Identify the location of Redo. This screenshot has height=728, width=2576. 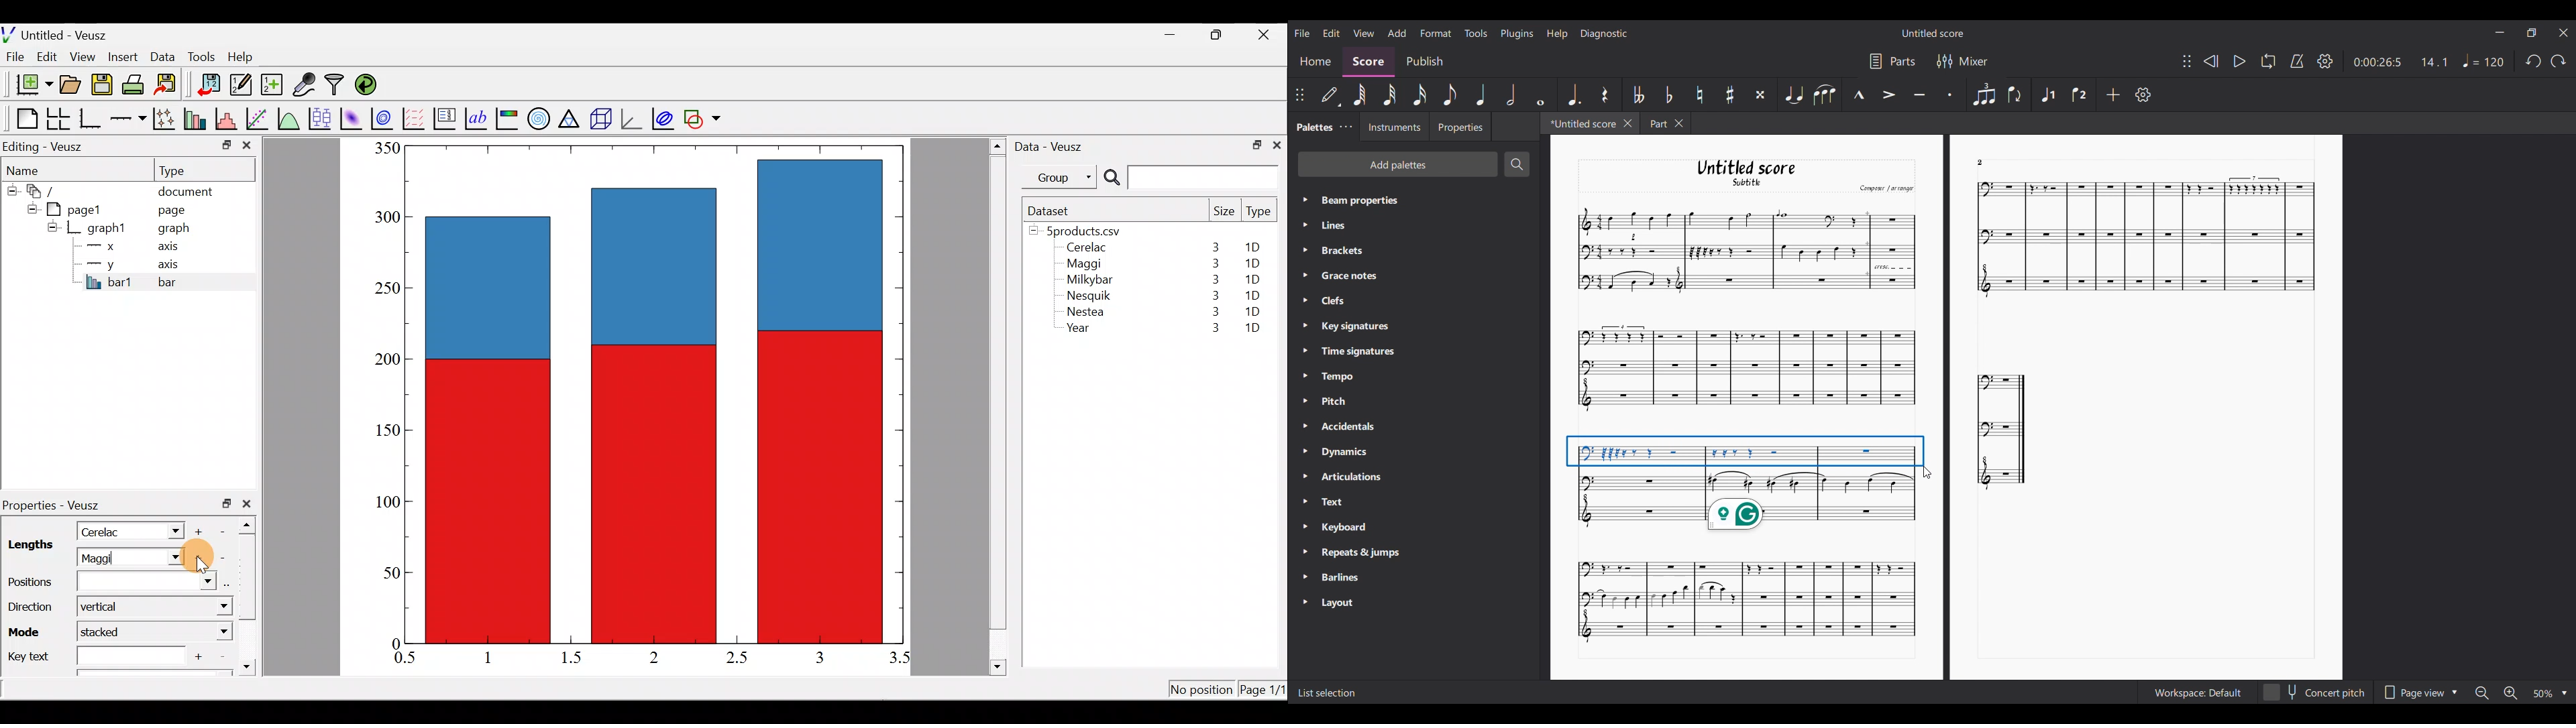
(2559, 61).